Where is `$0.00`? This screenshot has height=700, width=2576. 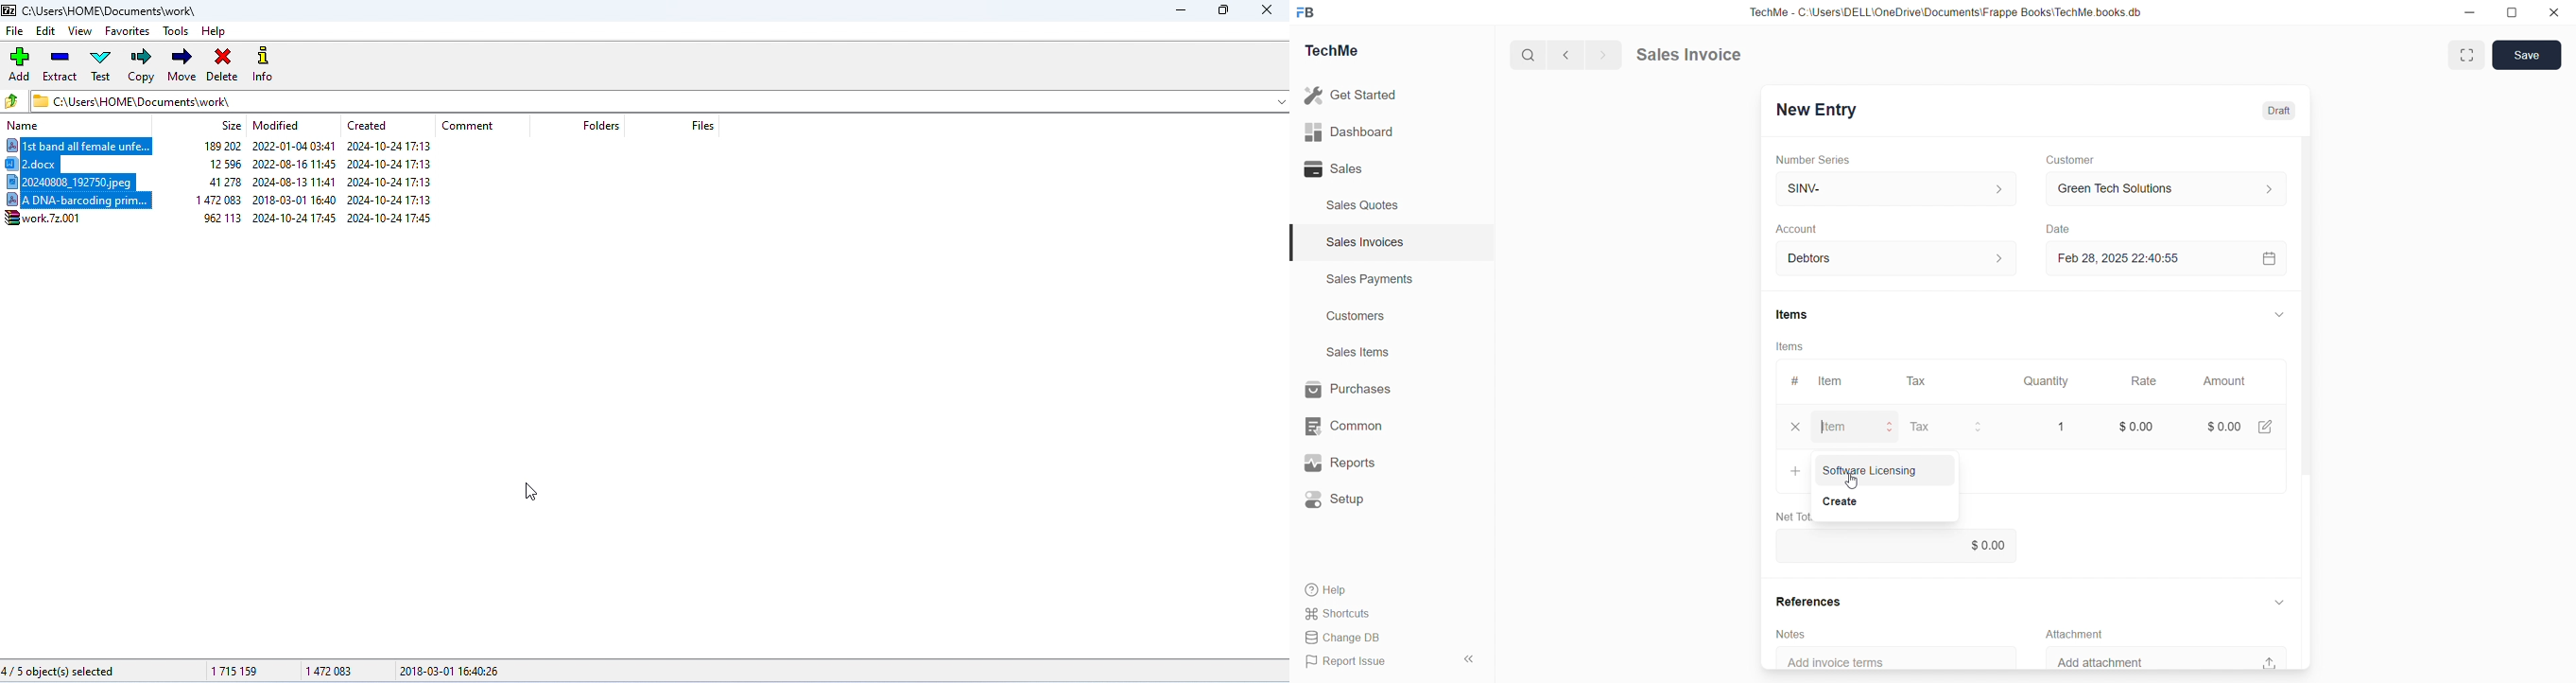 $0.00 is located at coordinates (2225, 427).